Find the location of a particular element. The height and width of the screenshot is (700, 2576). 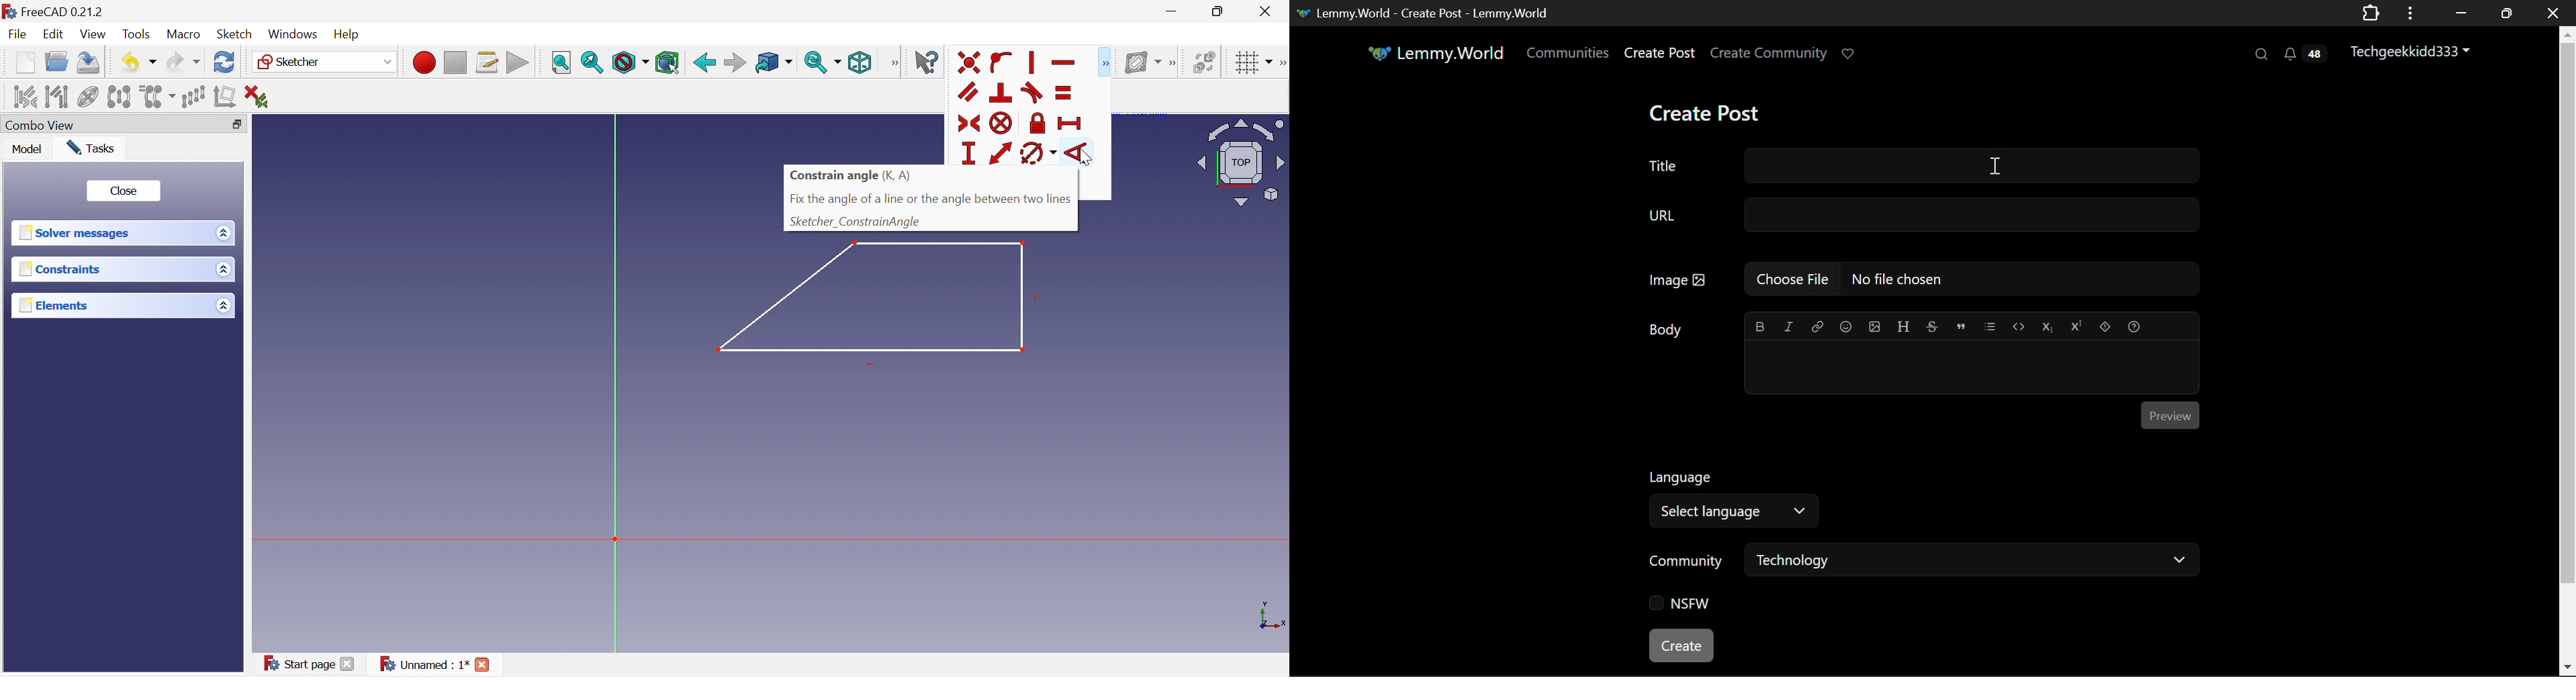

Forward is located at coordinates (735, 62).